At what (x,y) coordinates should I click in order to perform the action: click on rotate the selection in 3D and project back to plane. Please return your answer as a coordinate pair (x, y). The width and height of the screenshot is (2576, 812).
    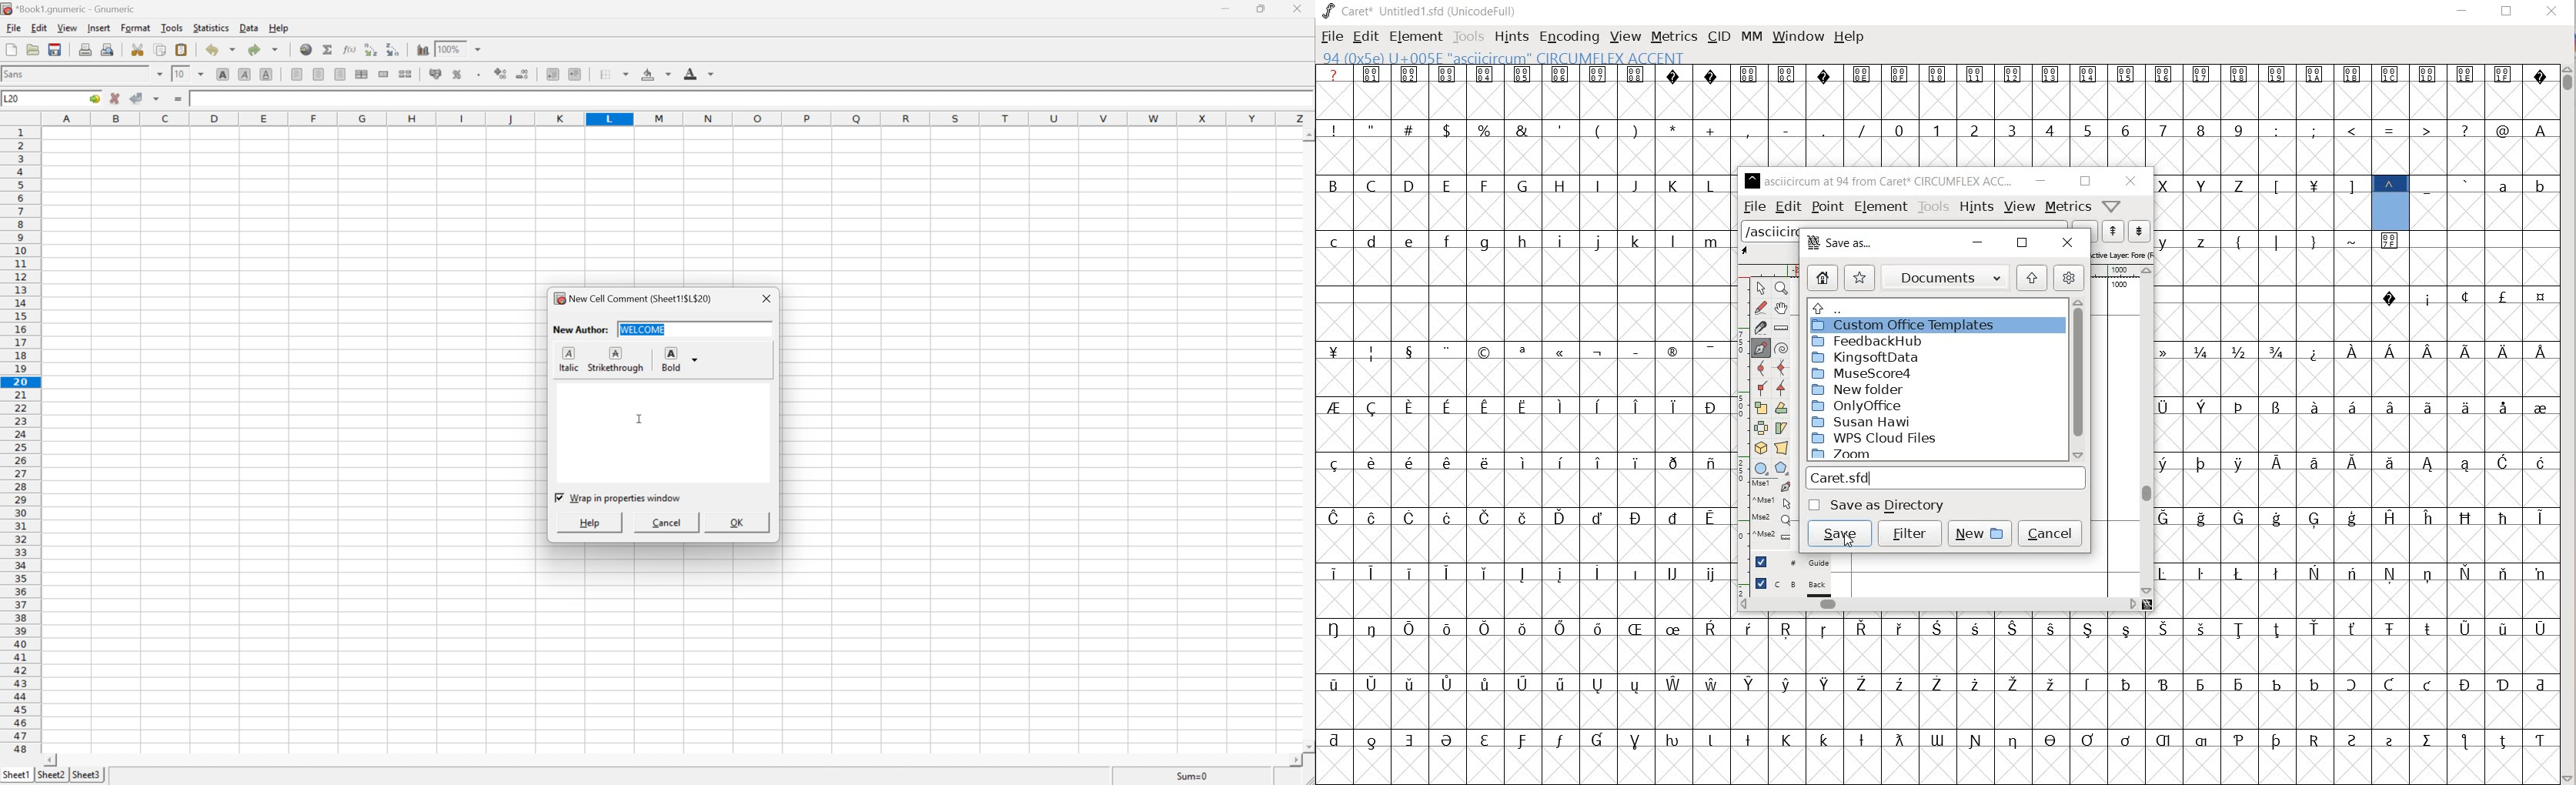
    Looking at the image, I should click on (1759, 447).